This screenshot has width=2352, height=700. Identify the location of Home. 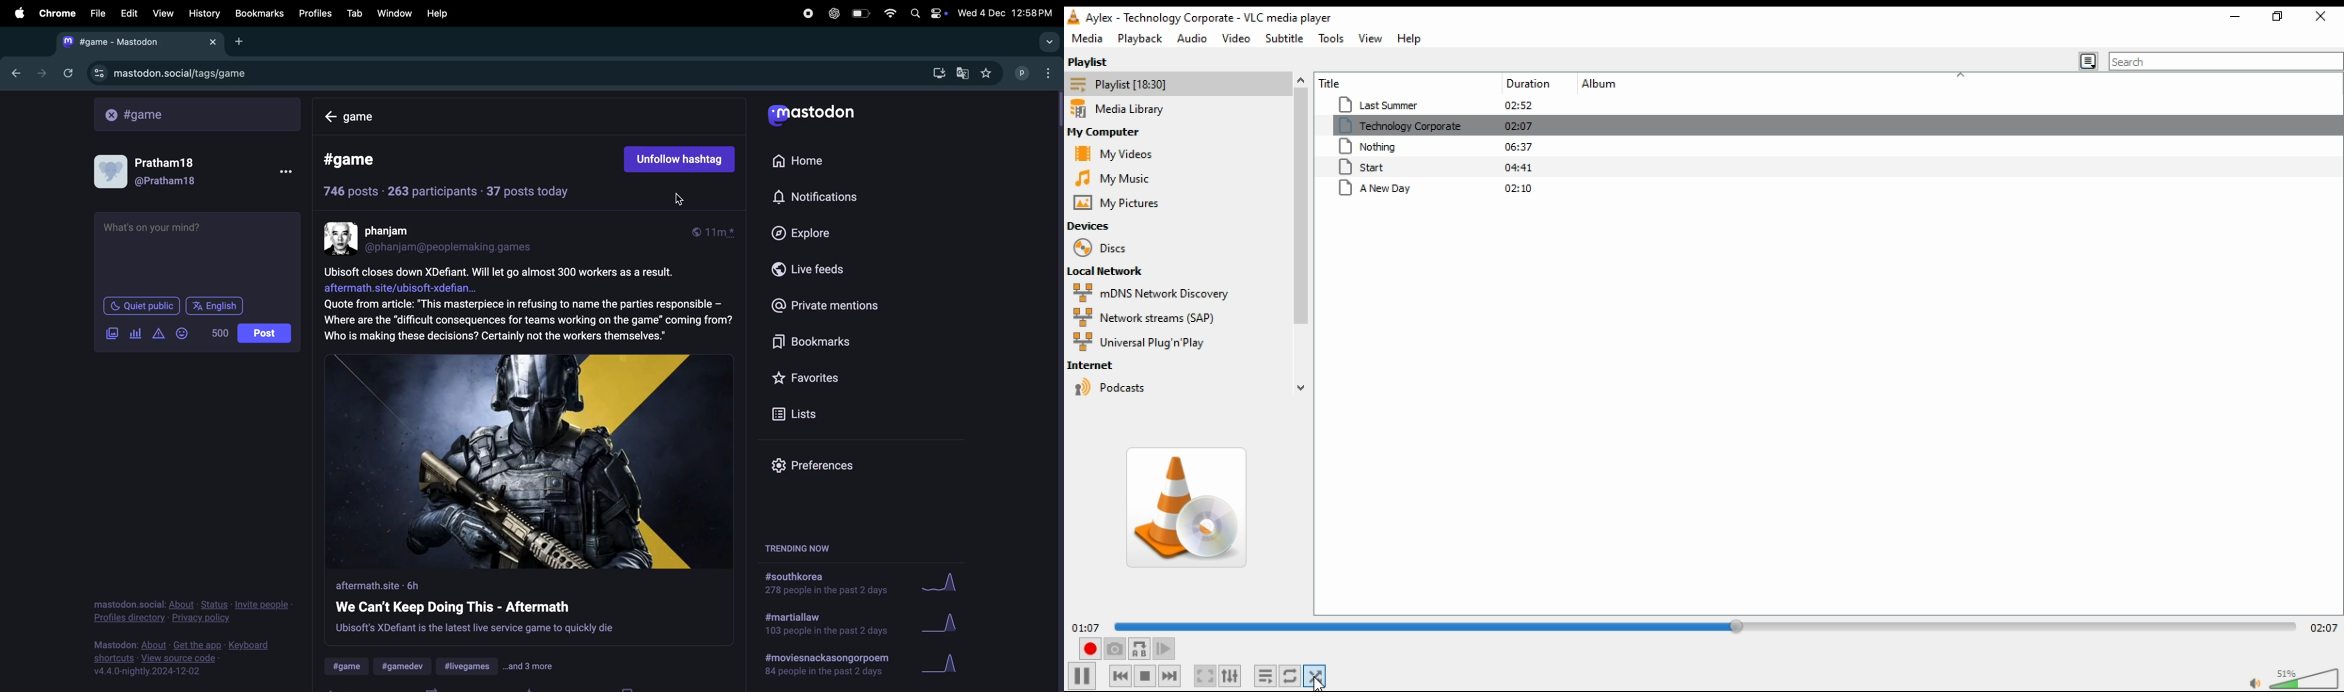
(367, 116).